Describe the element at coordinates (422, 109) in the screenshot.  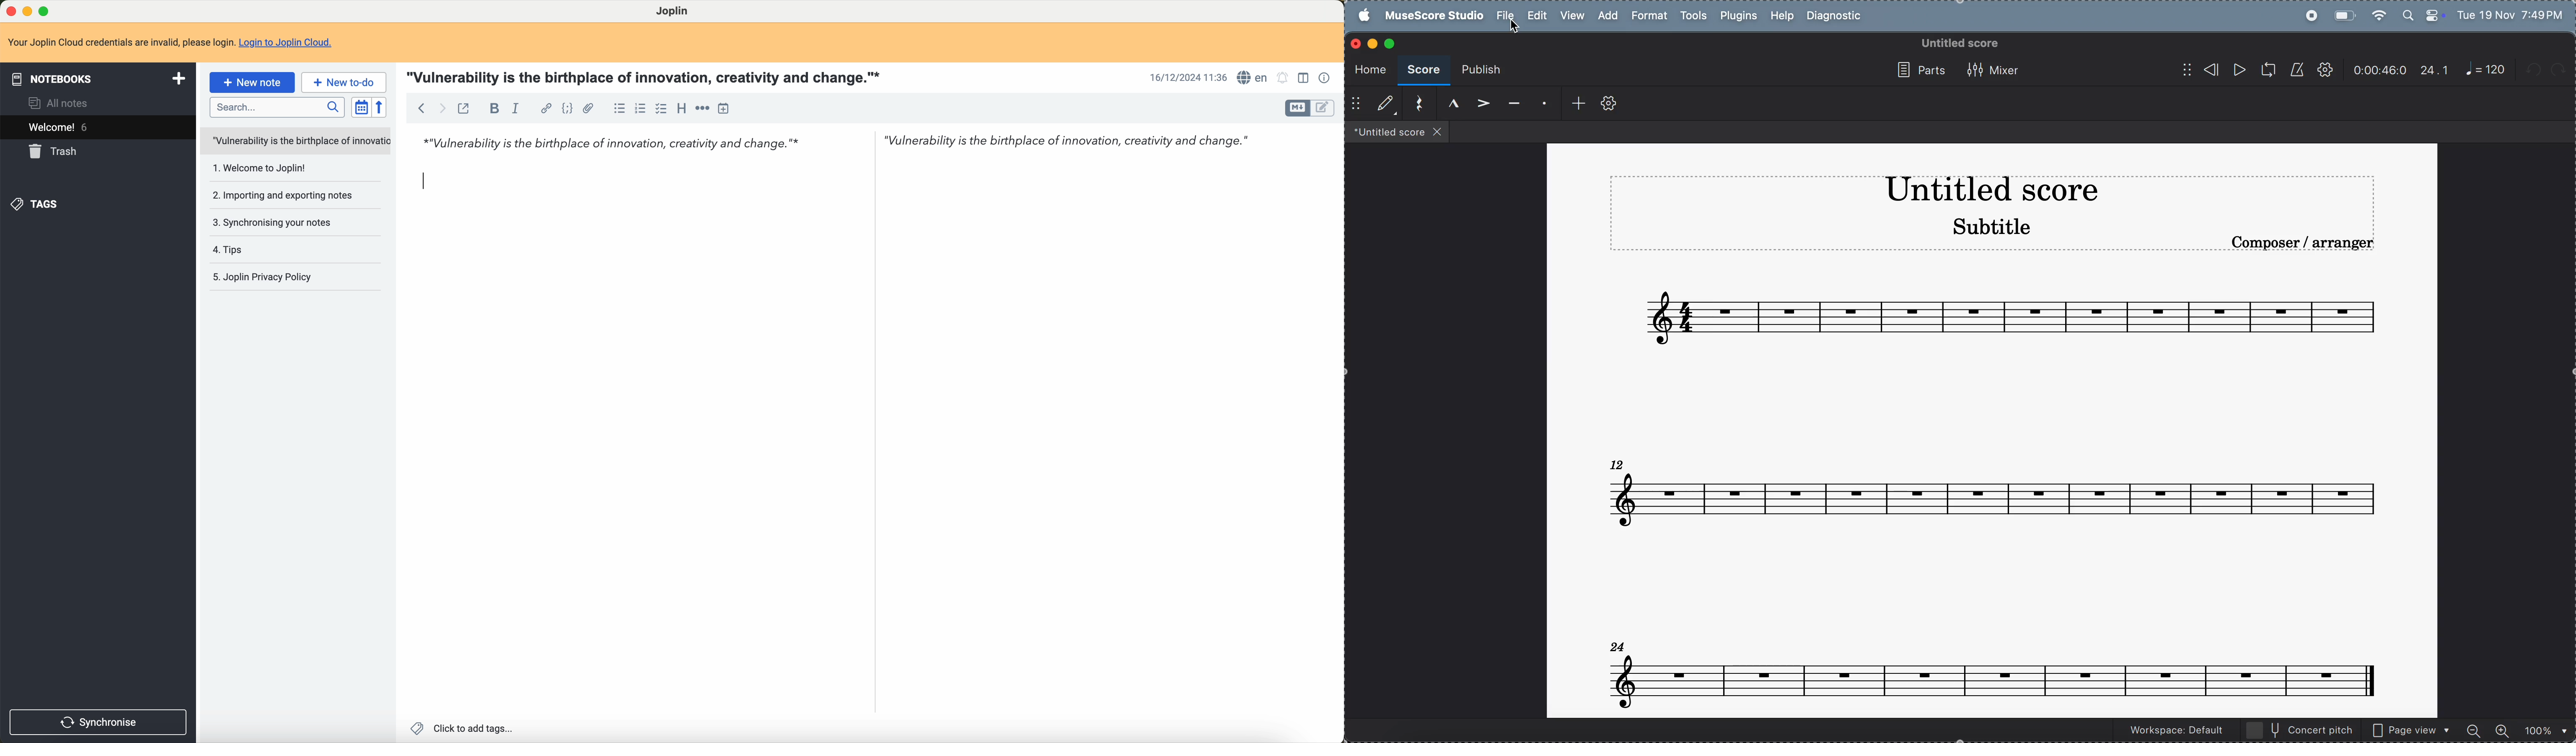
I see `back` at that location.